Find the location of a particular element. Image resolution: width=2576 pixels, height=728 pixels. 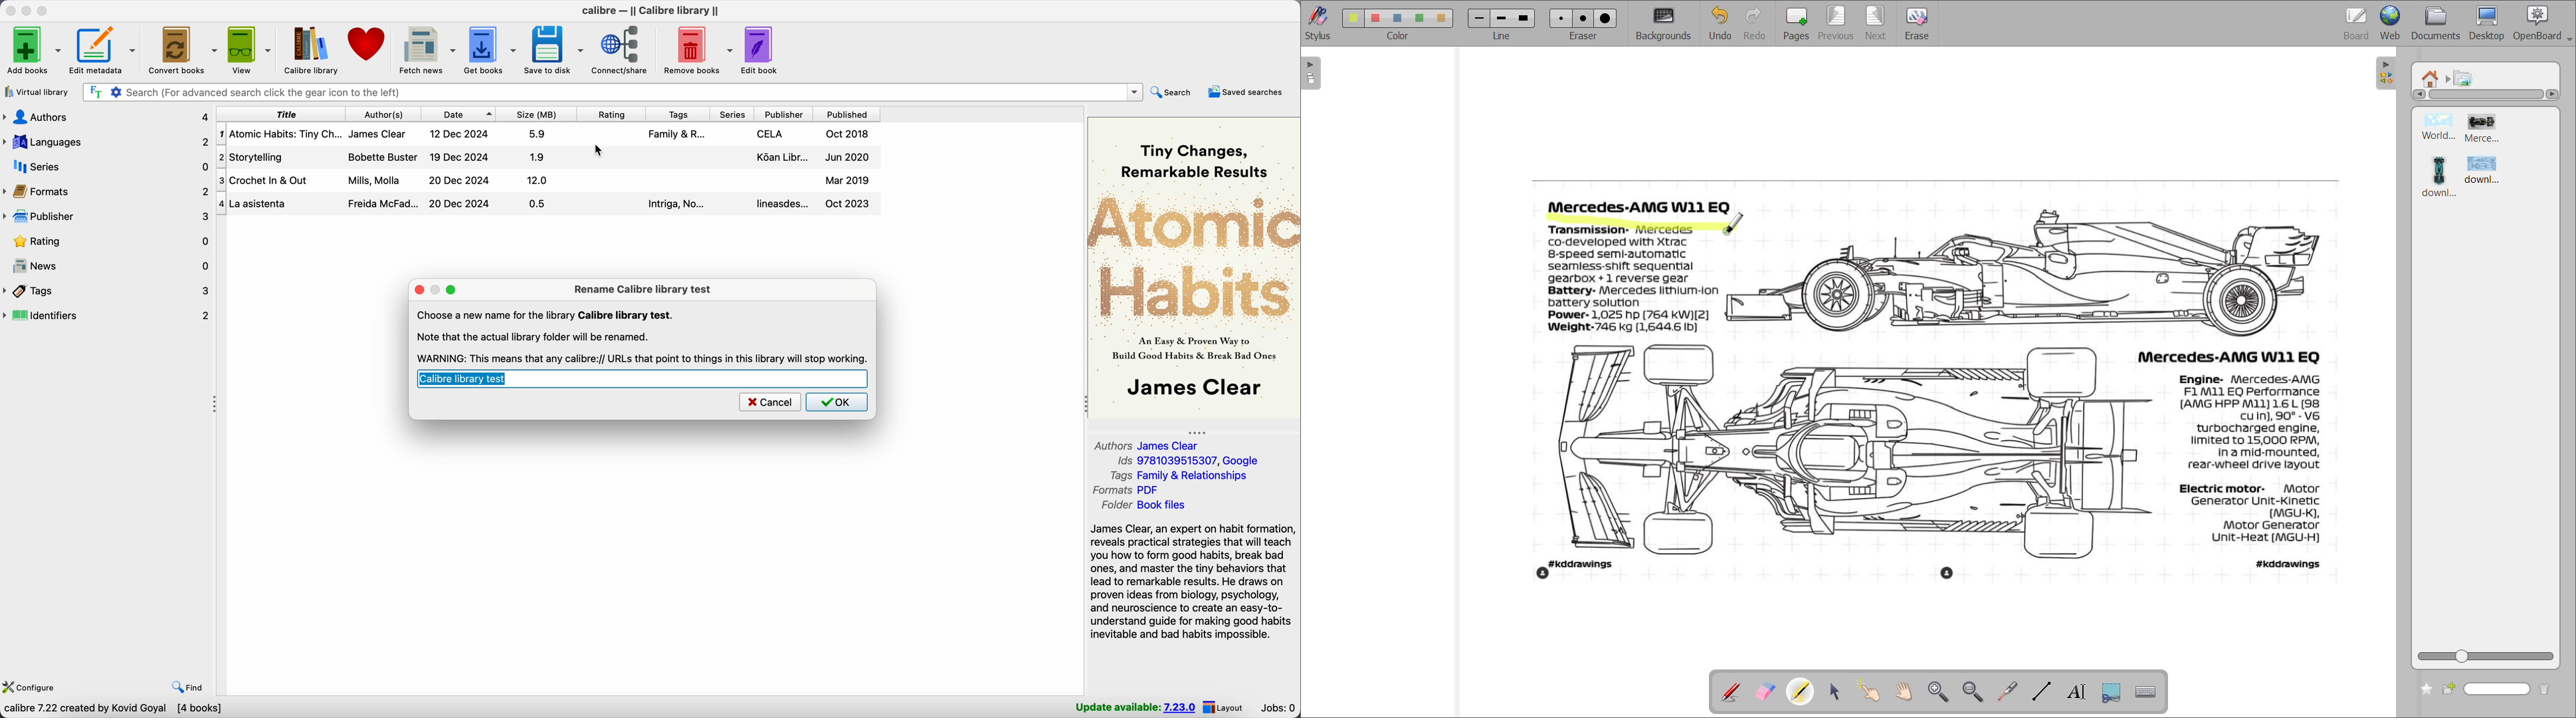

layout is located at coordinates (1225, 707).